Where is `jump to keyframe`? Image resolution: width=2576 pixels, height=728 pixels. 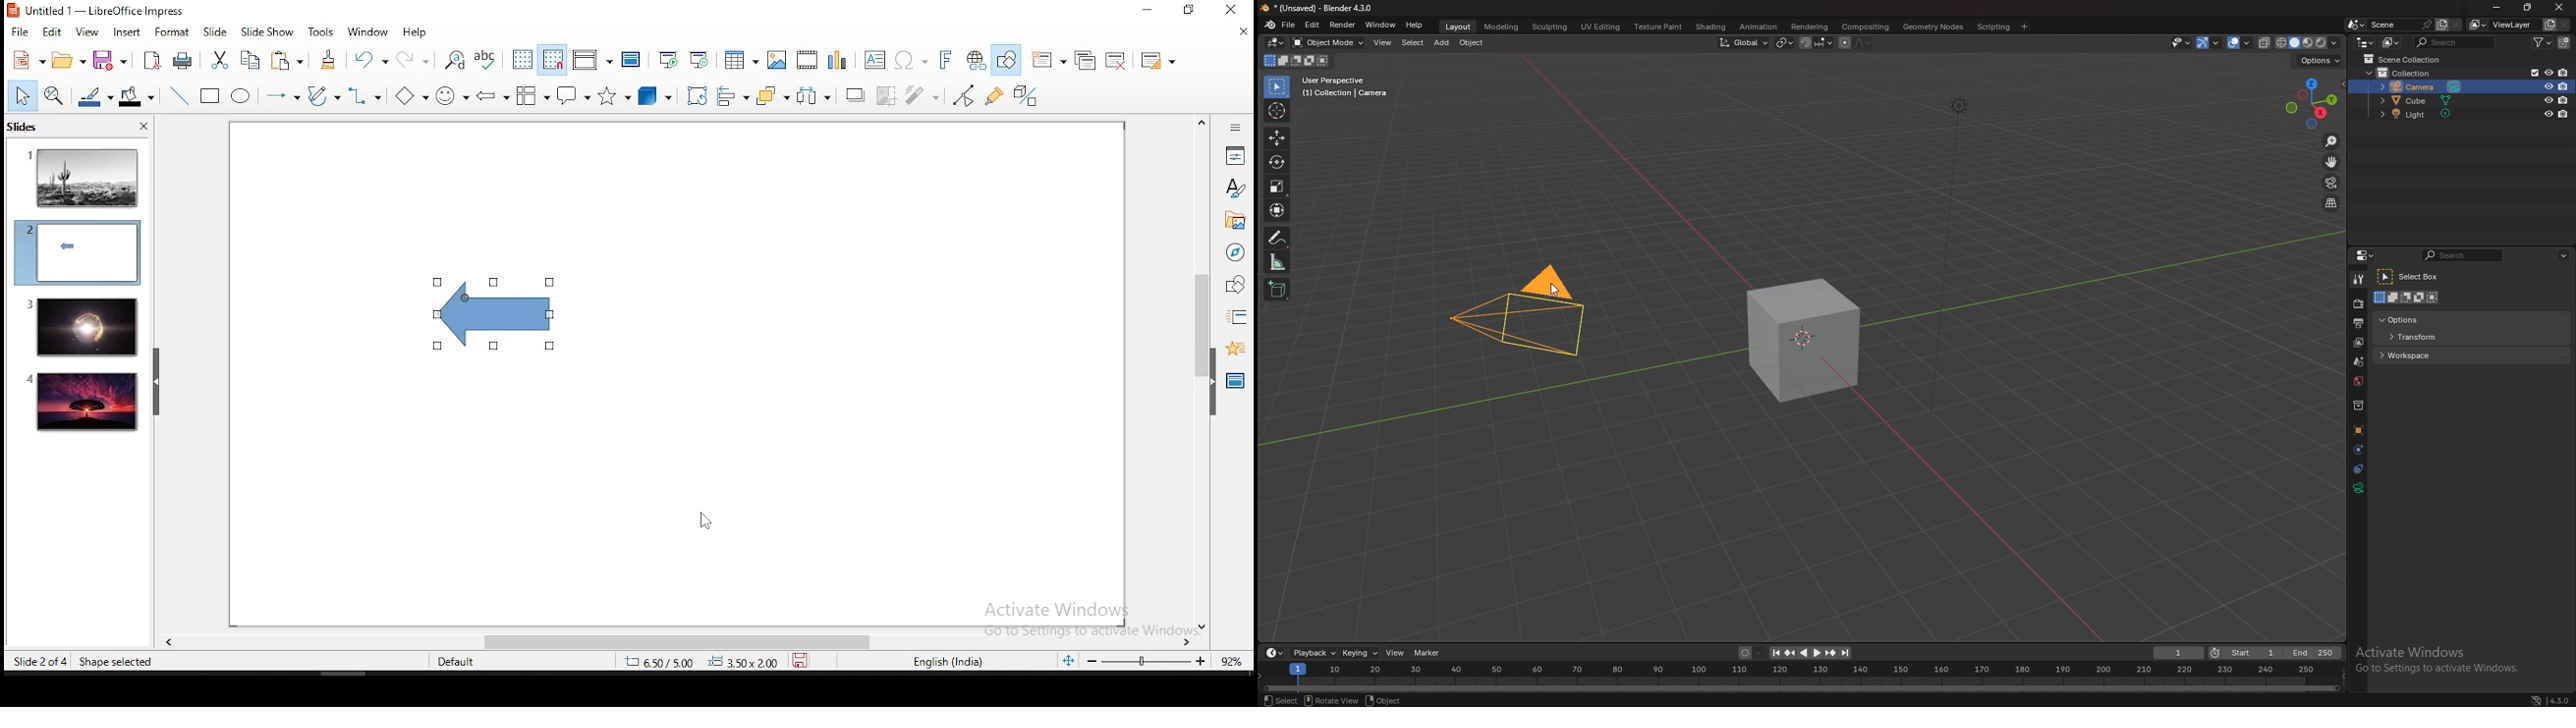 jump to keyframe is located at coordinates (1830, 653).